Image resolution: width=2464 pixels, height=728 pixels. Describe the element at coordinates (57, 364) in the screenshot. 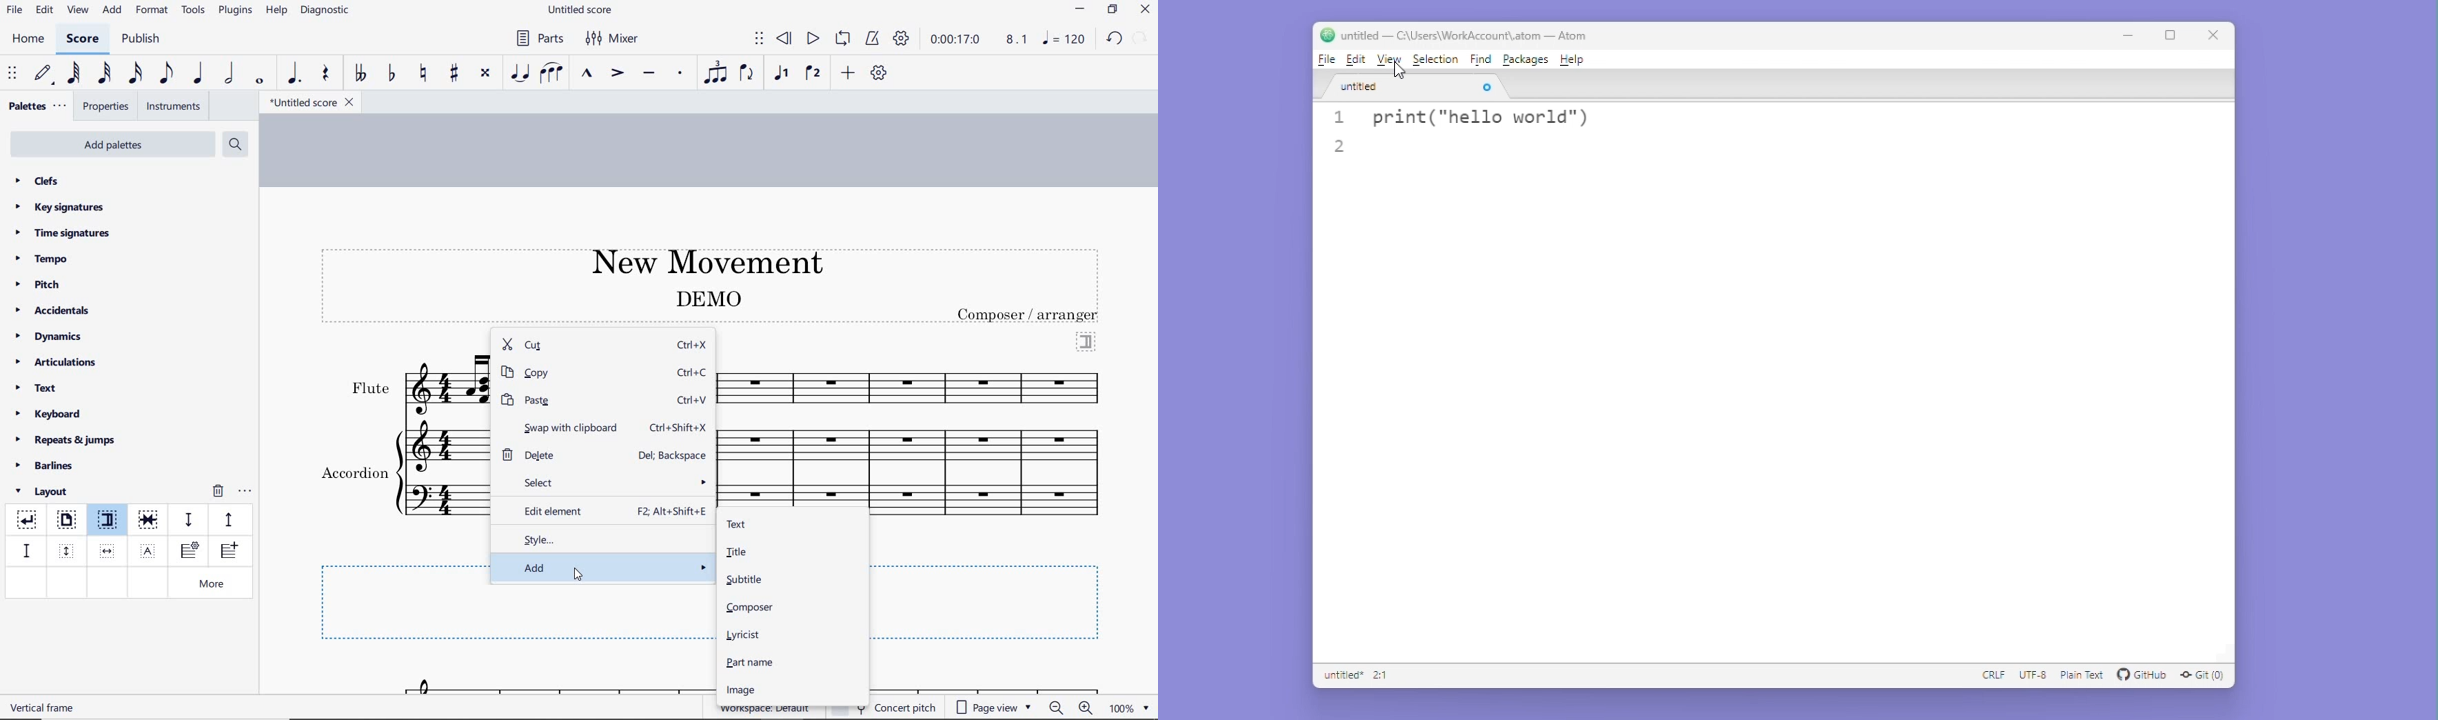

I see `articulations` at that location.